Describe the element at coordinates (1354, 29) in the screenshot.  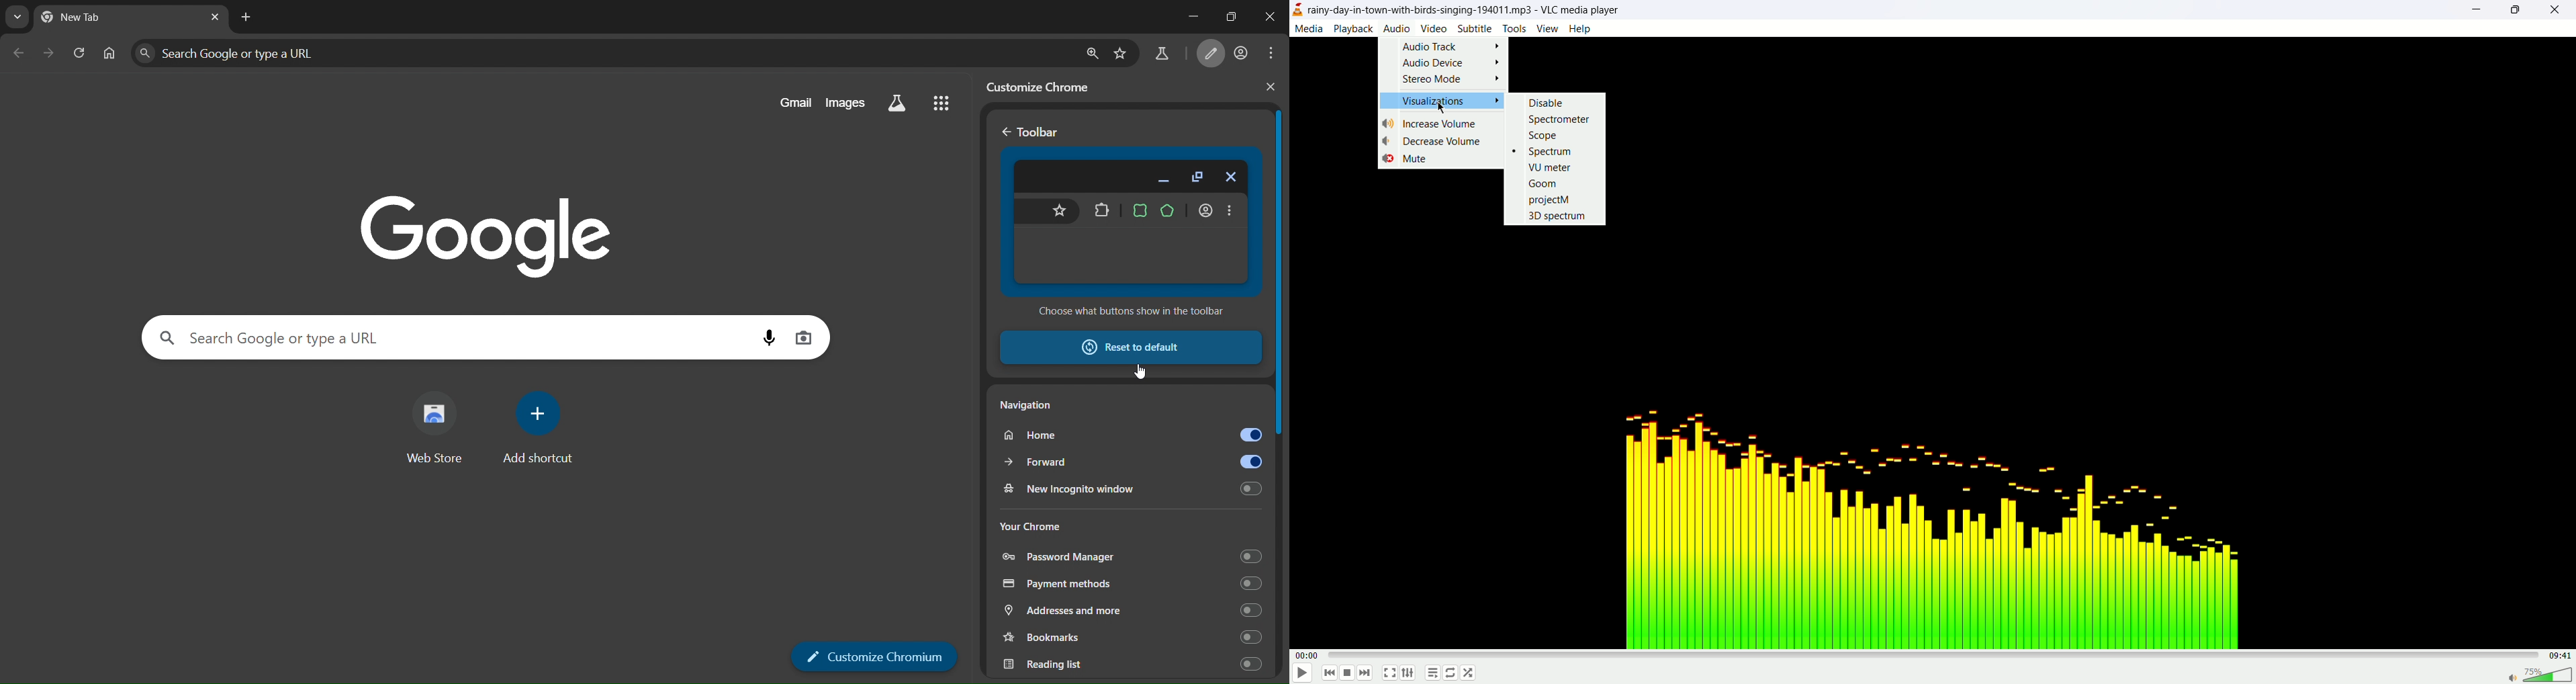
I see `playback` at that location.